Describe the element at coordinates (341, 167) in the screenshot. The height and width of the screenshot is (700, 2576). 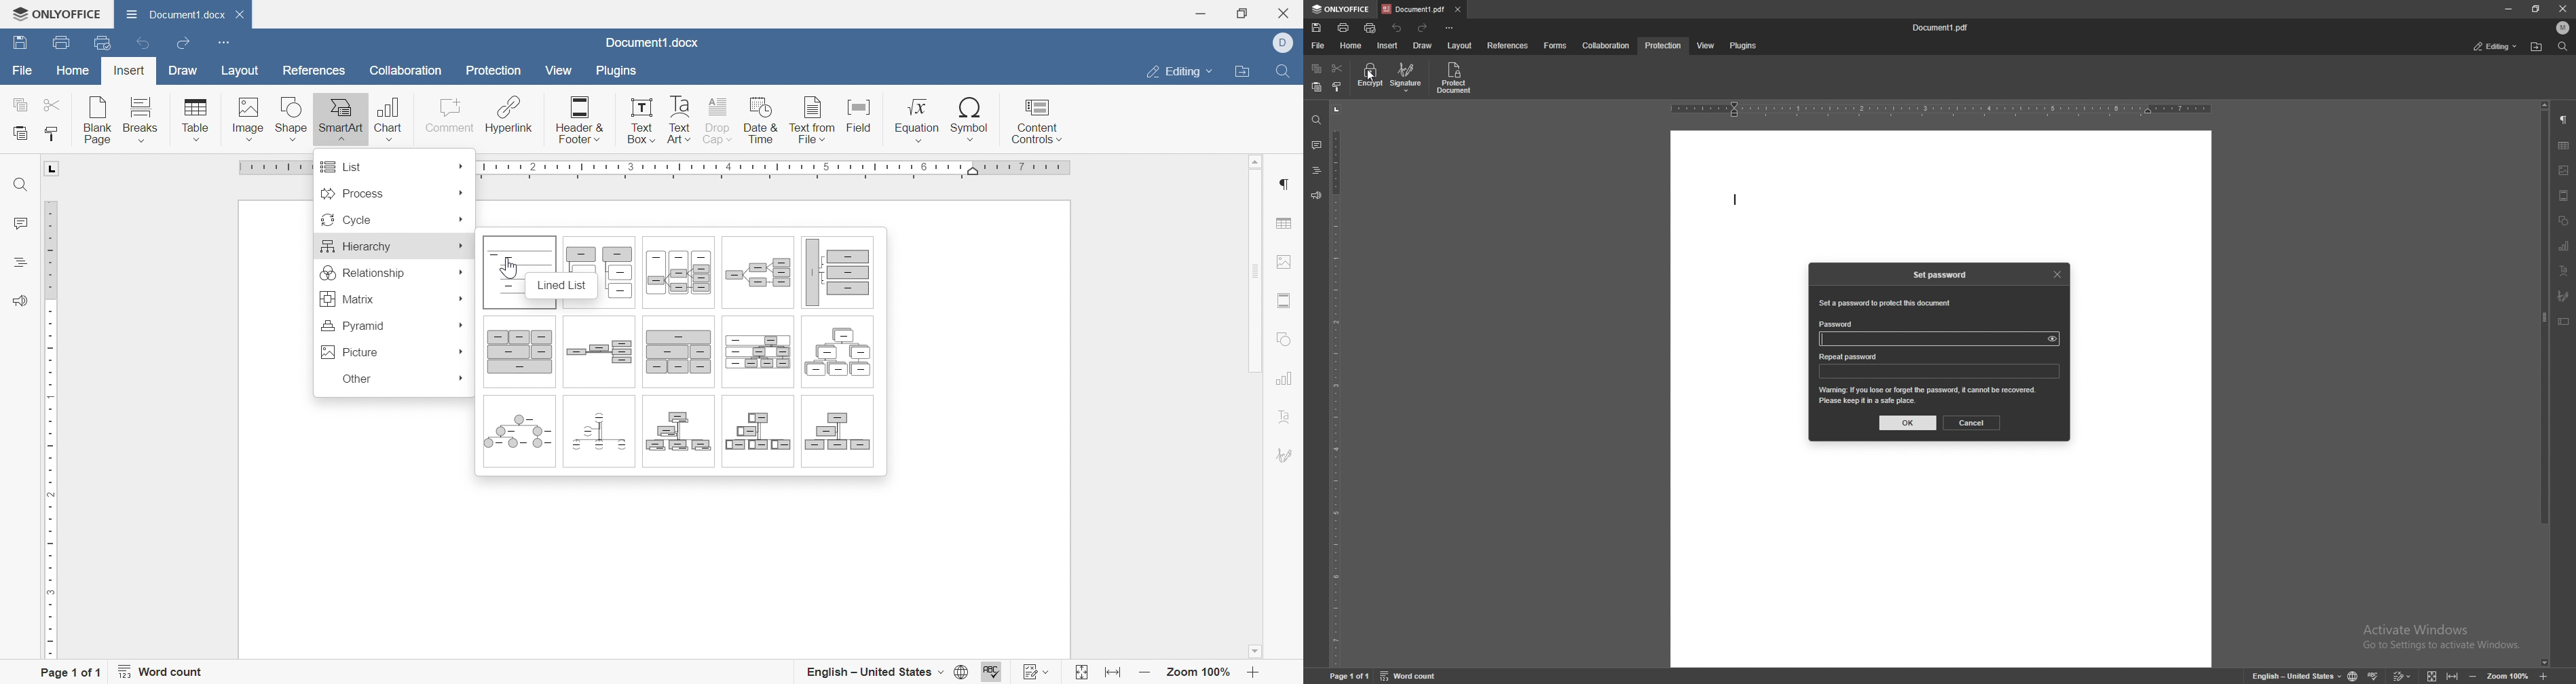
I see `List` at that location.